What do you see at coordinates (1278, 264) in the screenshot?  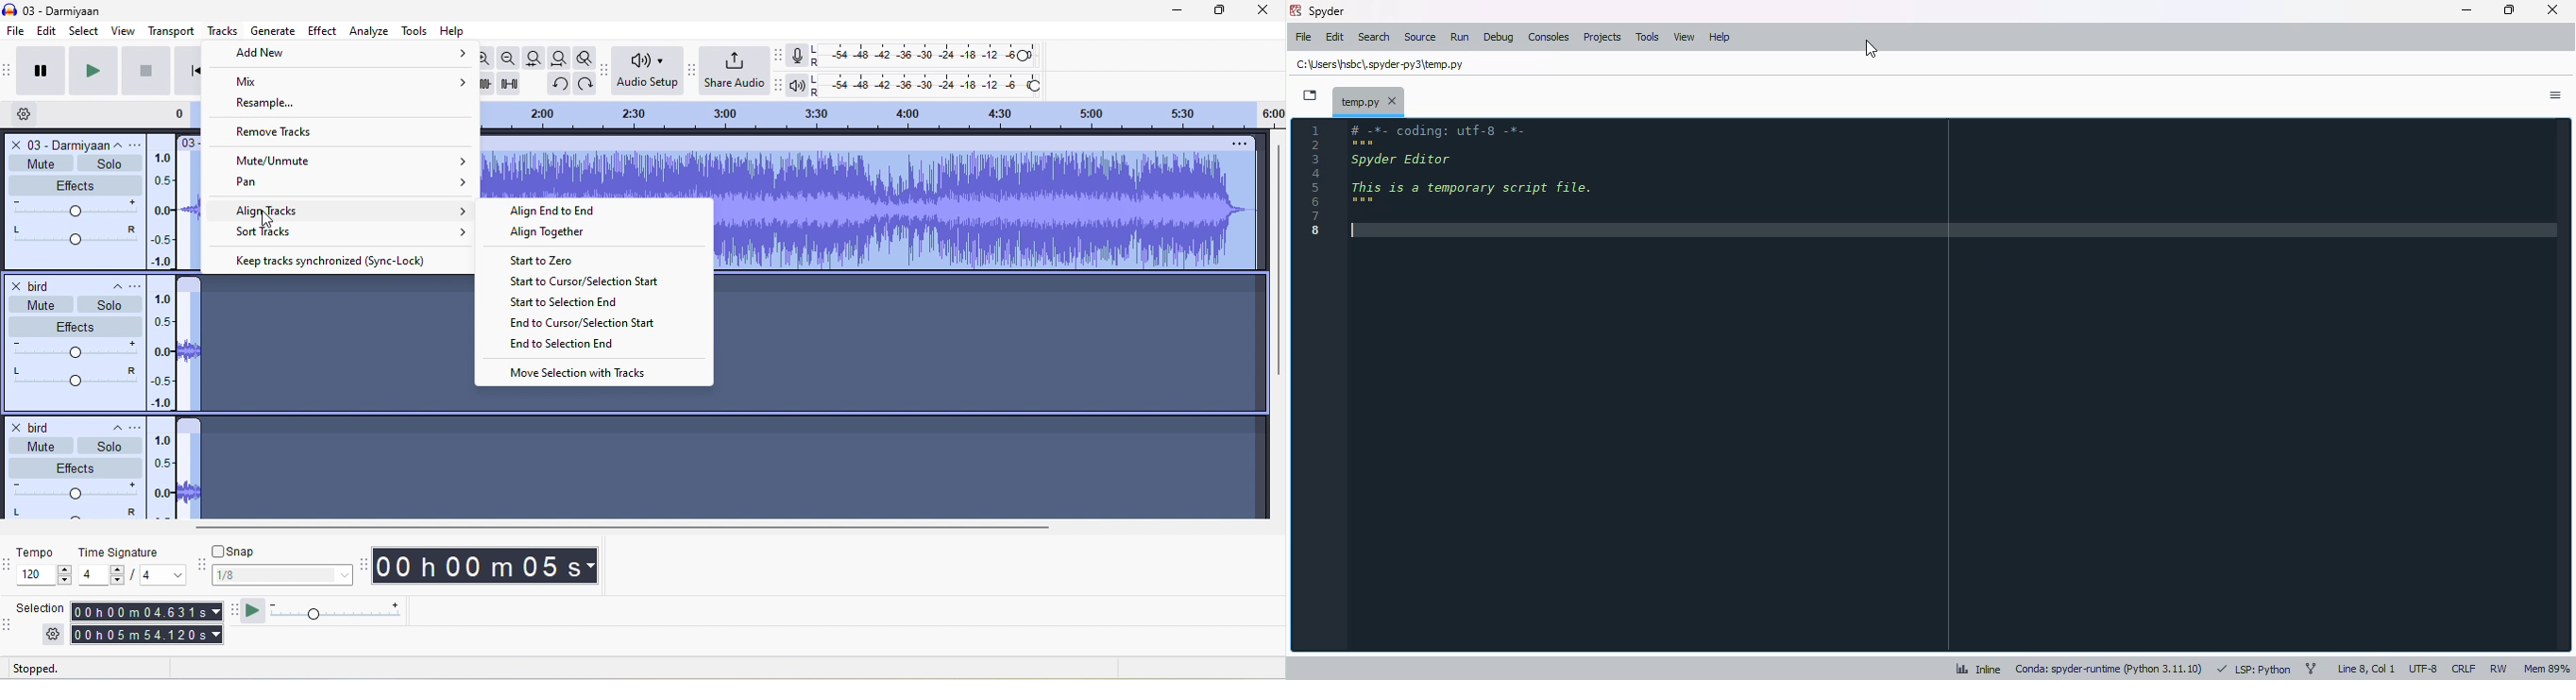 I see `vertical scroll bar` at bounding box center [1278, 264].